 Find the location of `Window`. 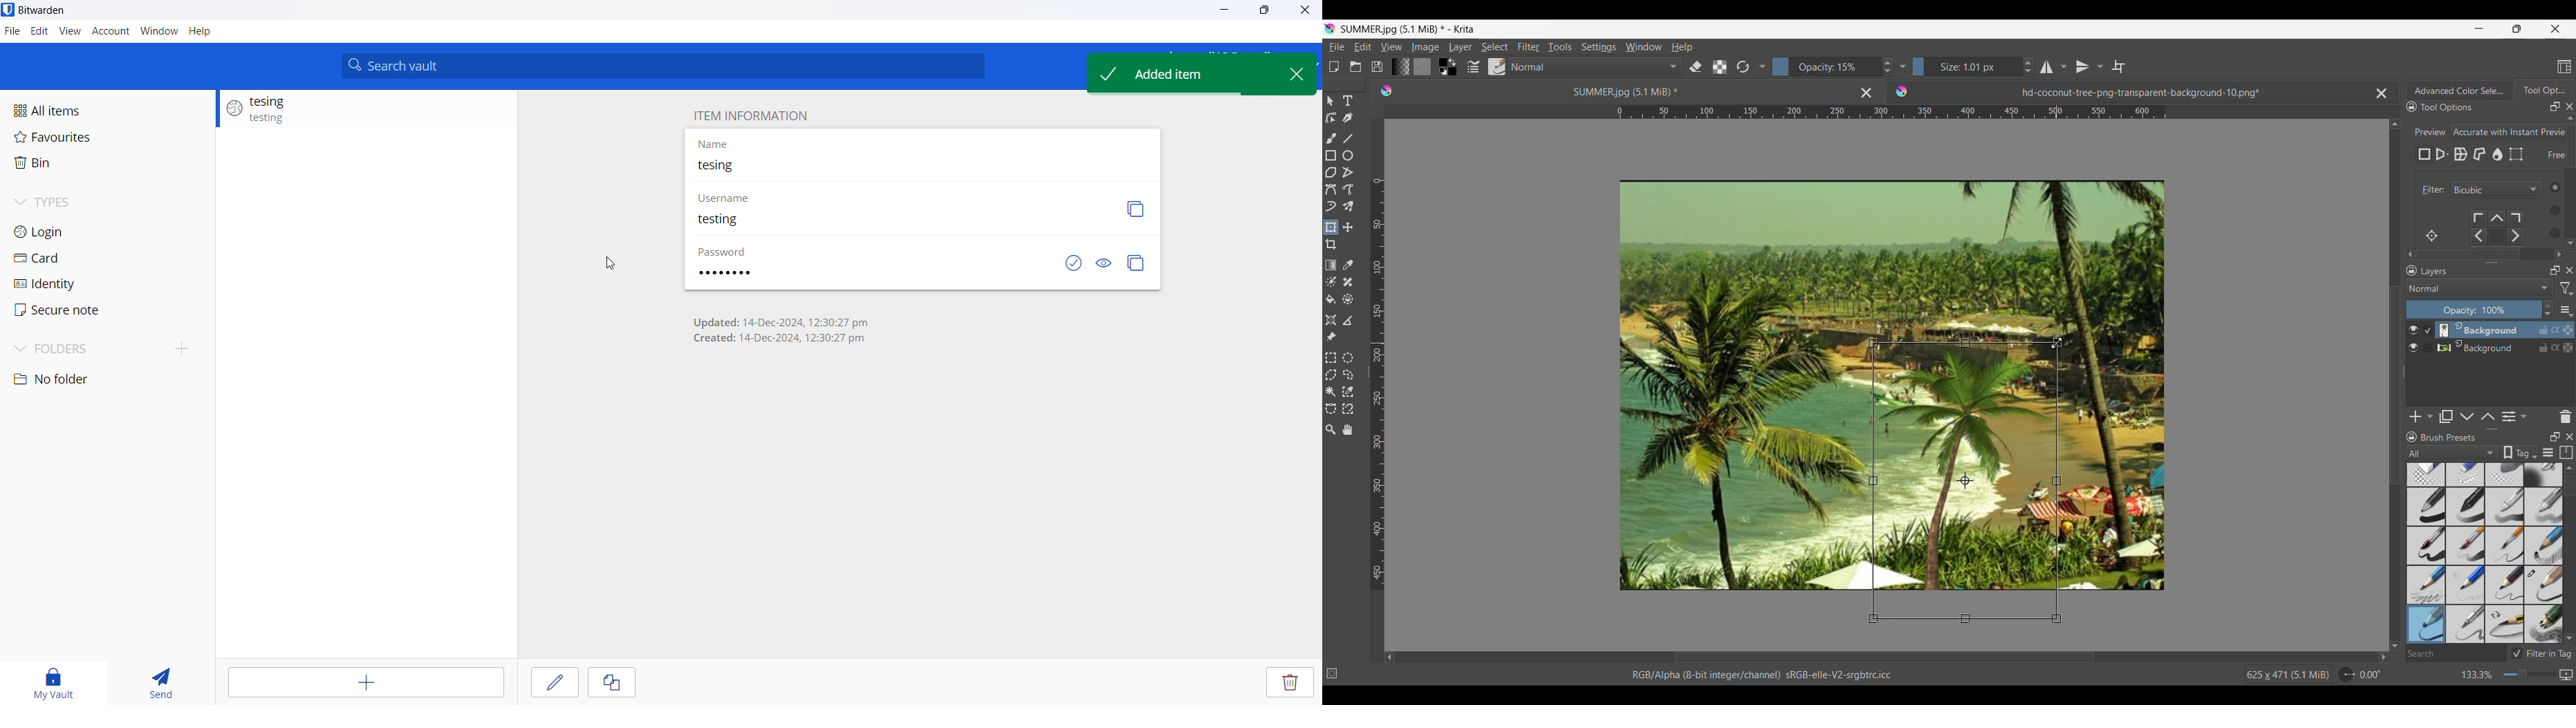

Window is located at coordinates (159, 34).